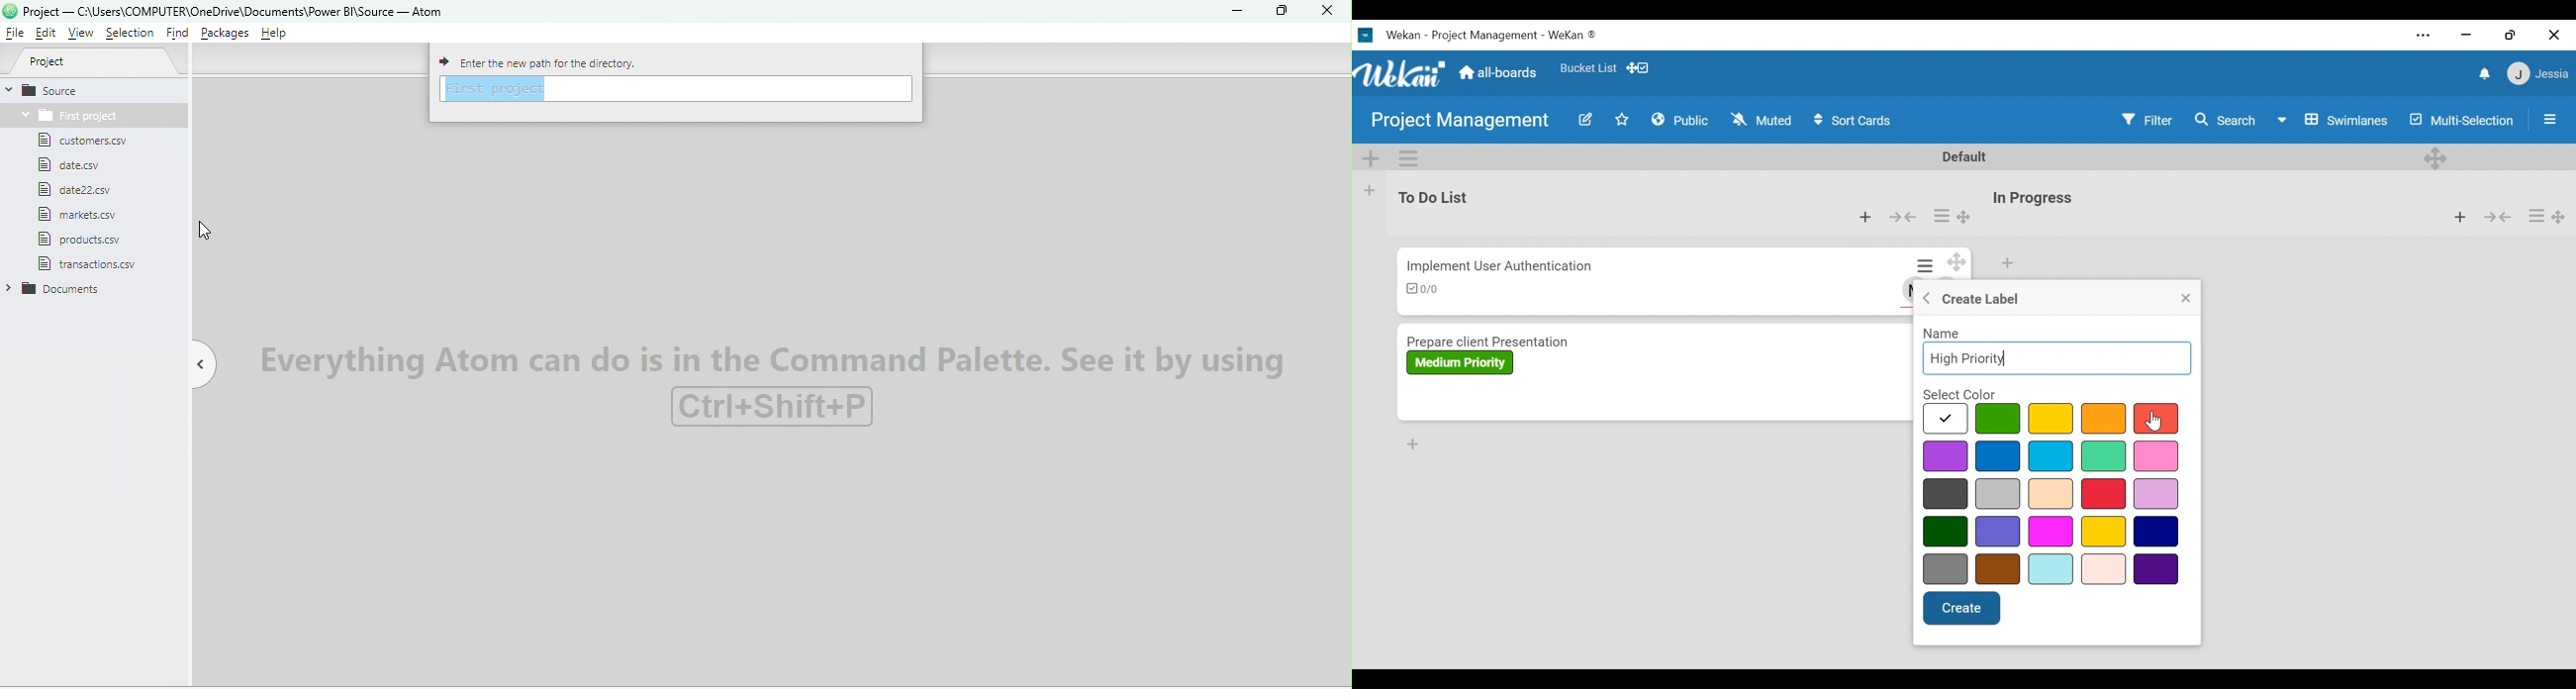  I want to click on notifications, so click(2483, 73).